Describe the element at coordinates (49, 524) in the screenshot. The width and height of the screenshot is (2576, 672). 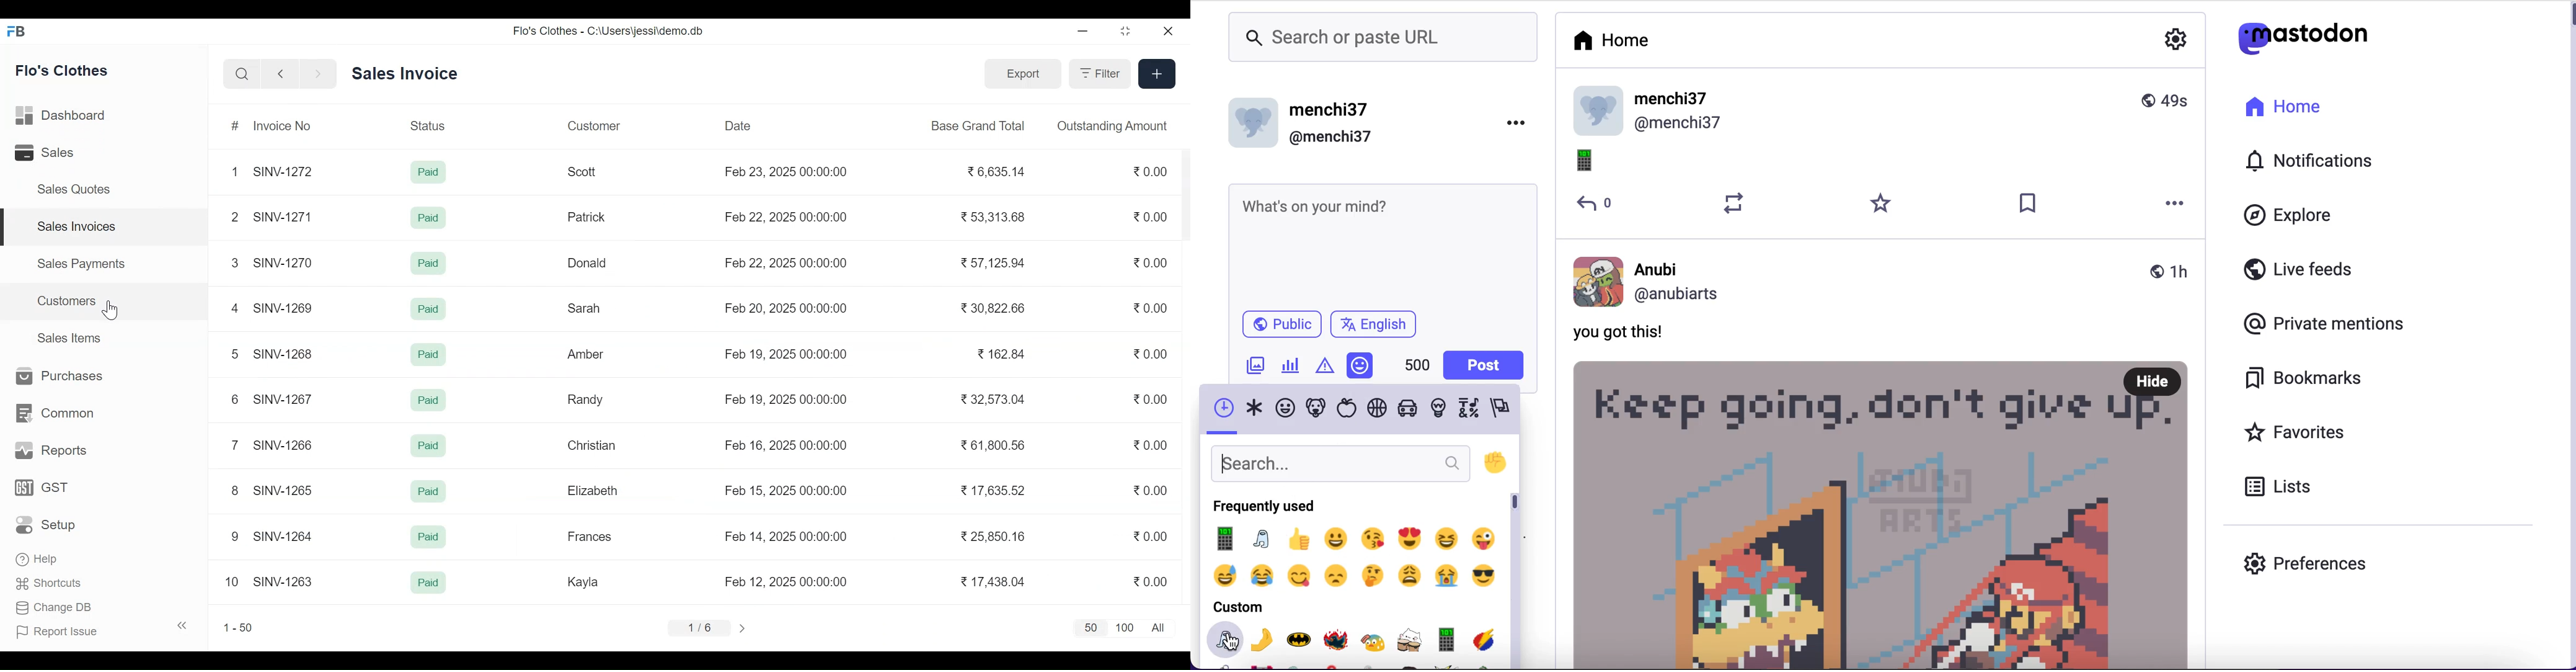
I see `Setup` at that location.